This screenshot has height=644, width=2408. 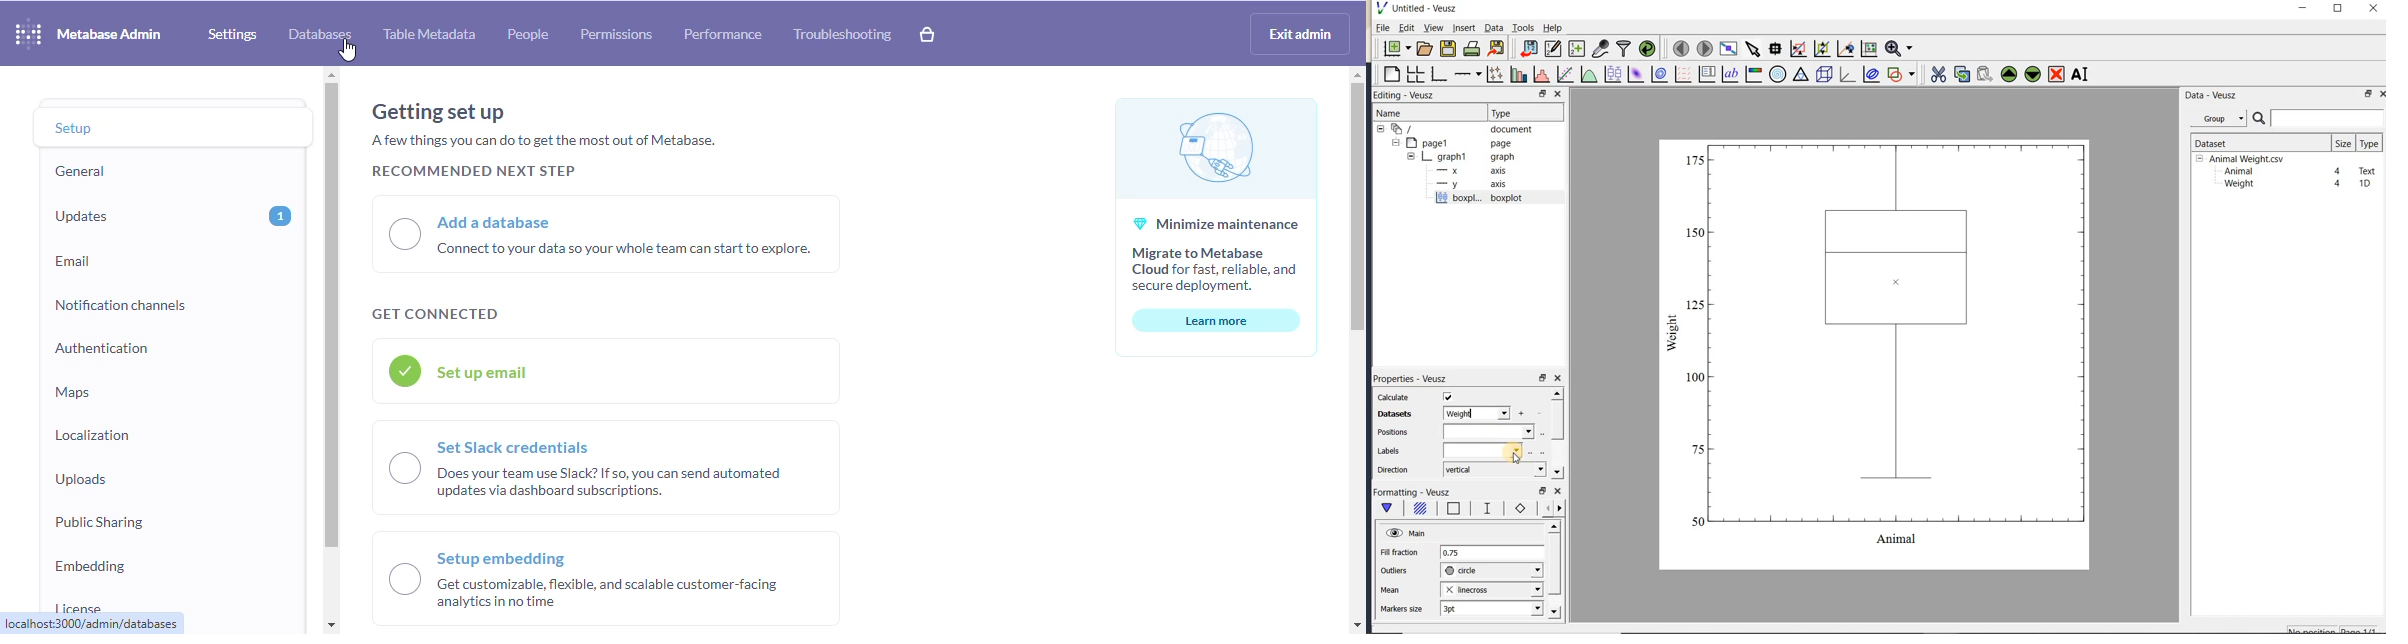 What do you see at coordinates (1395, 571) in the screenshot?
I see `outliers` at bounding box center [1395, 571].